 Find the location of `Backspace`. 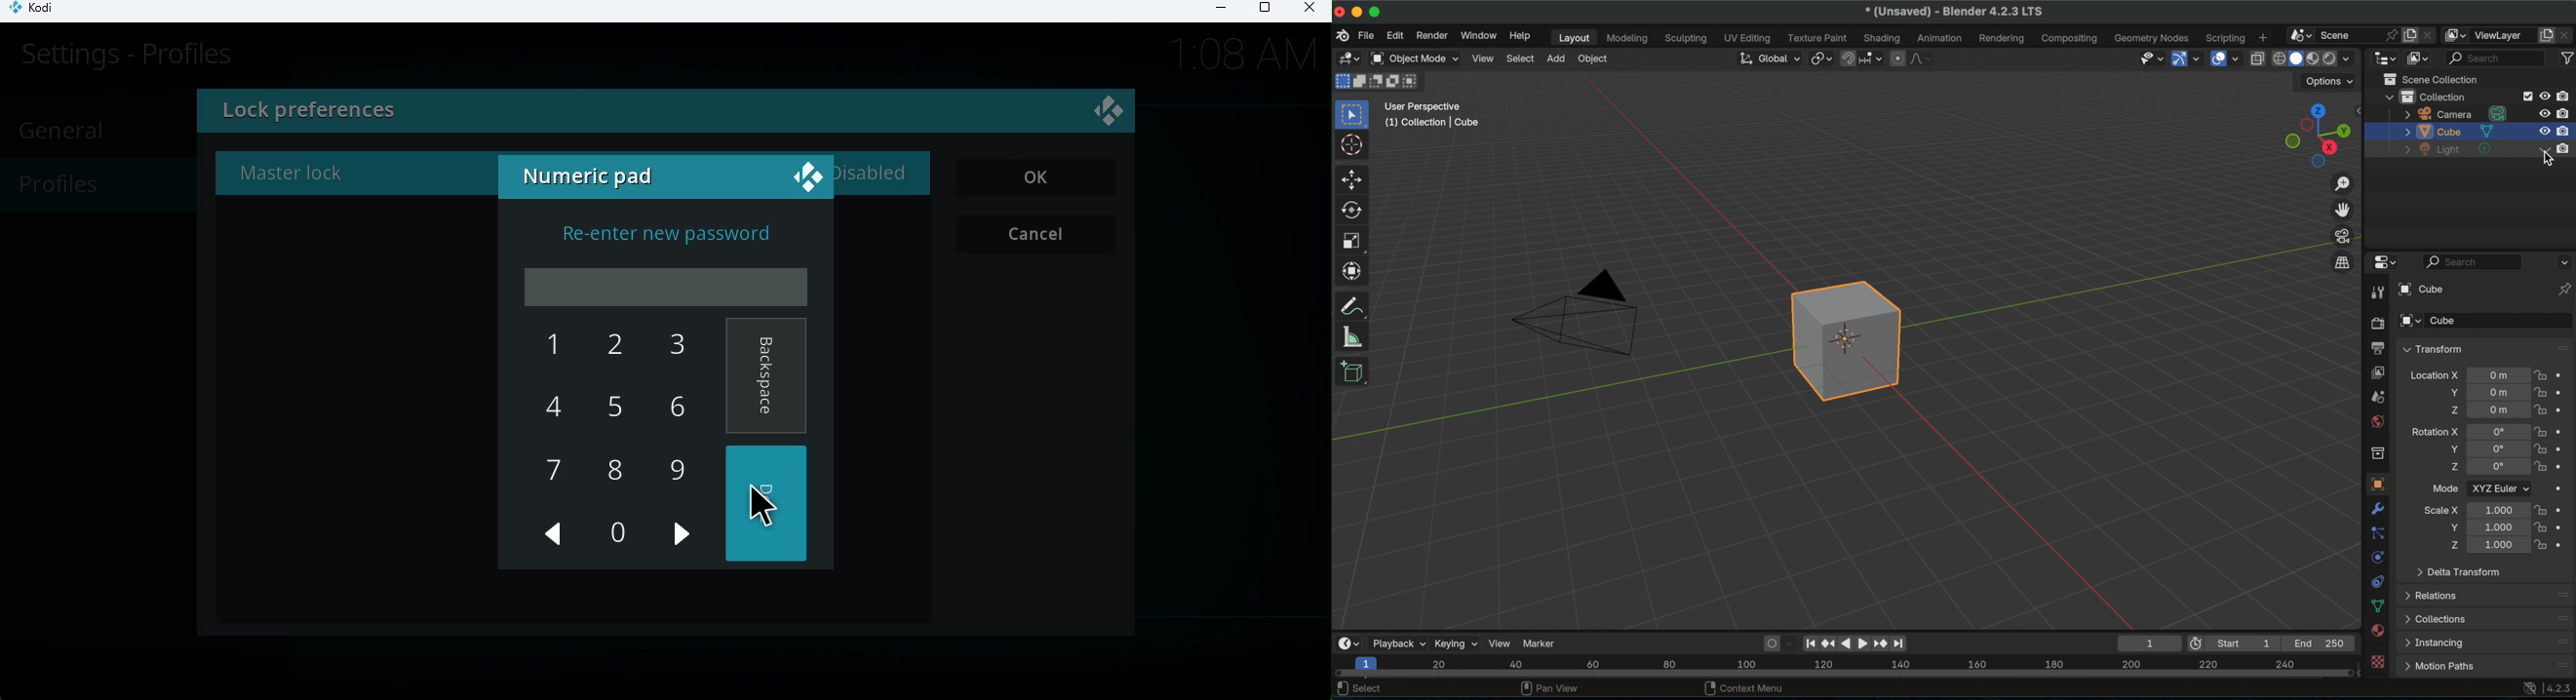

Backspace is located at coordinates (766, 376).